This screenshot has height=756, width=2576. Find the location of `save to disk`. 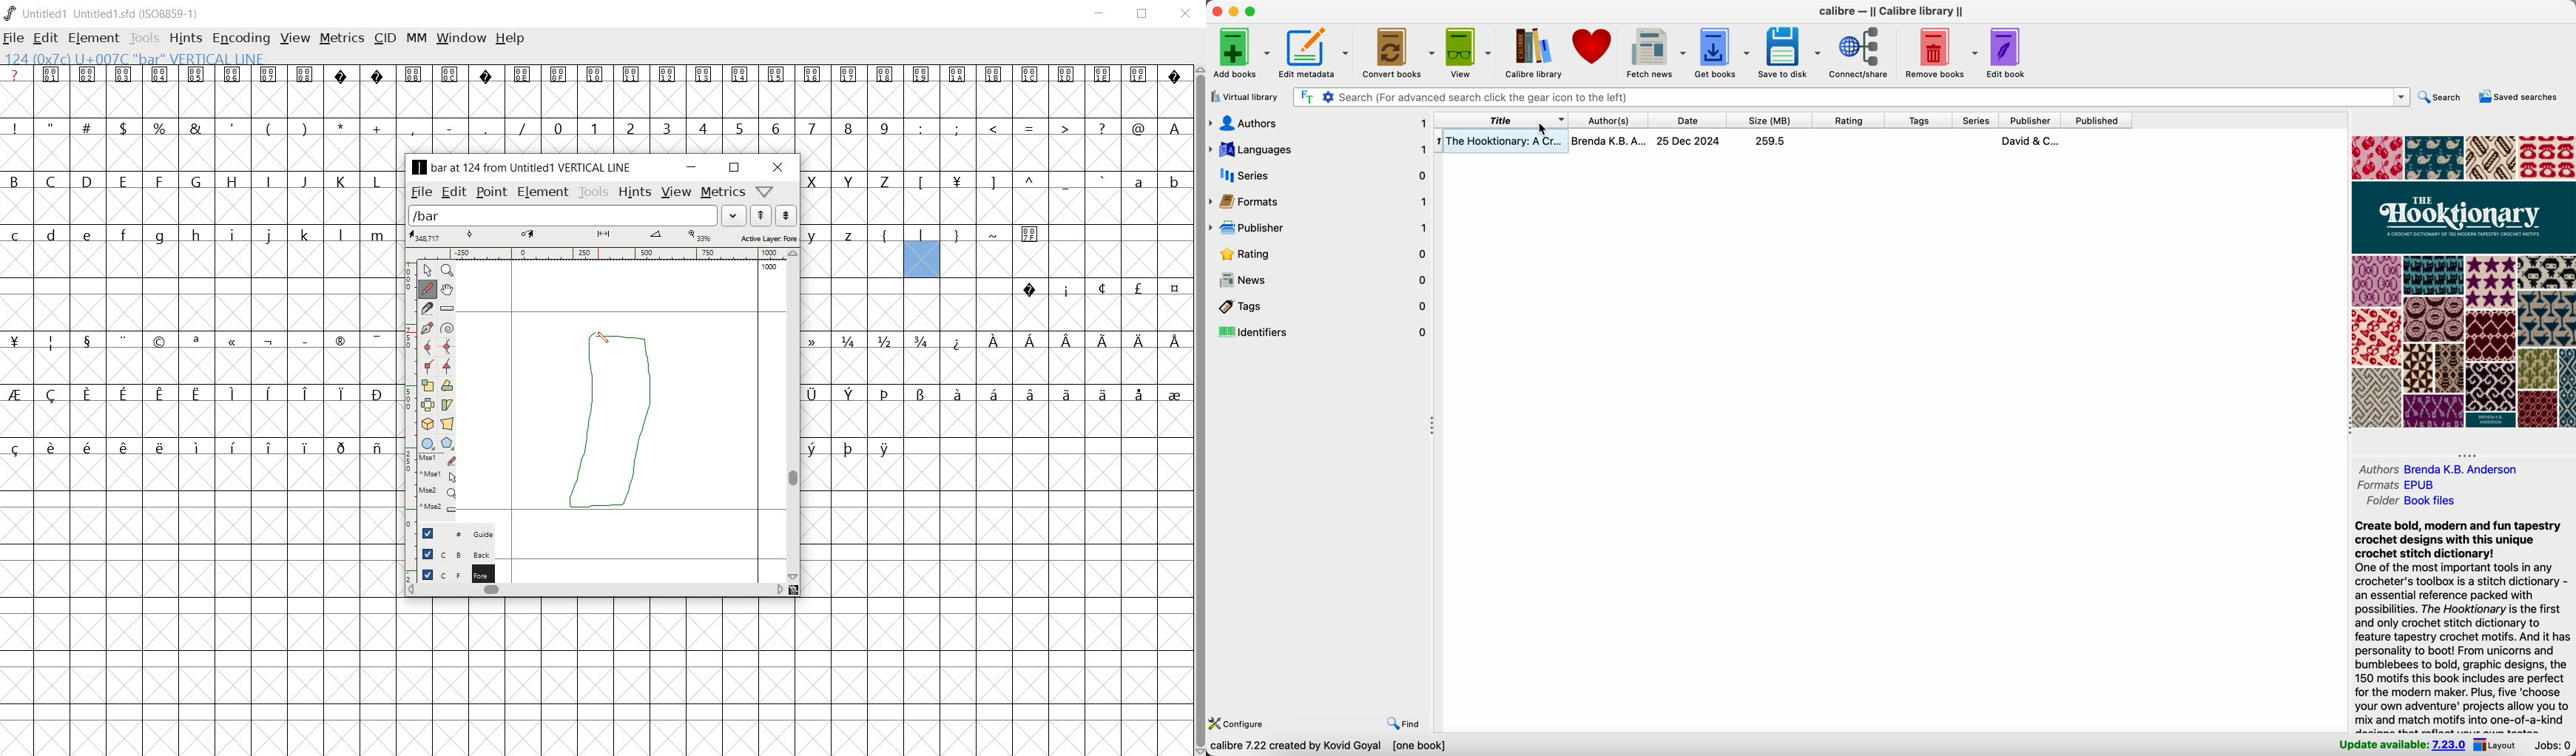

save to disk is located at coordinates (1790, 51).